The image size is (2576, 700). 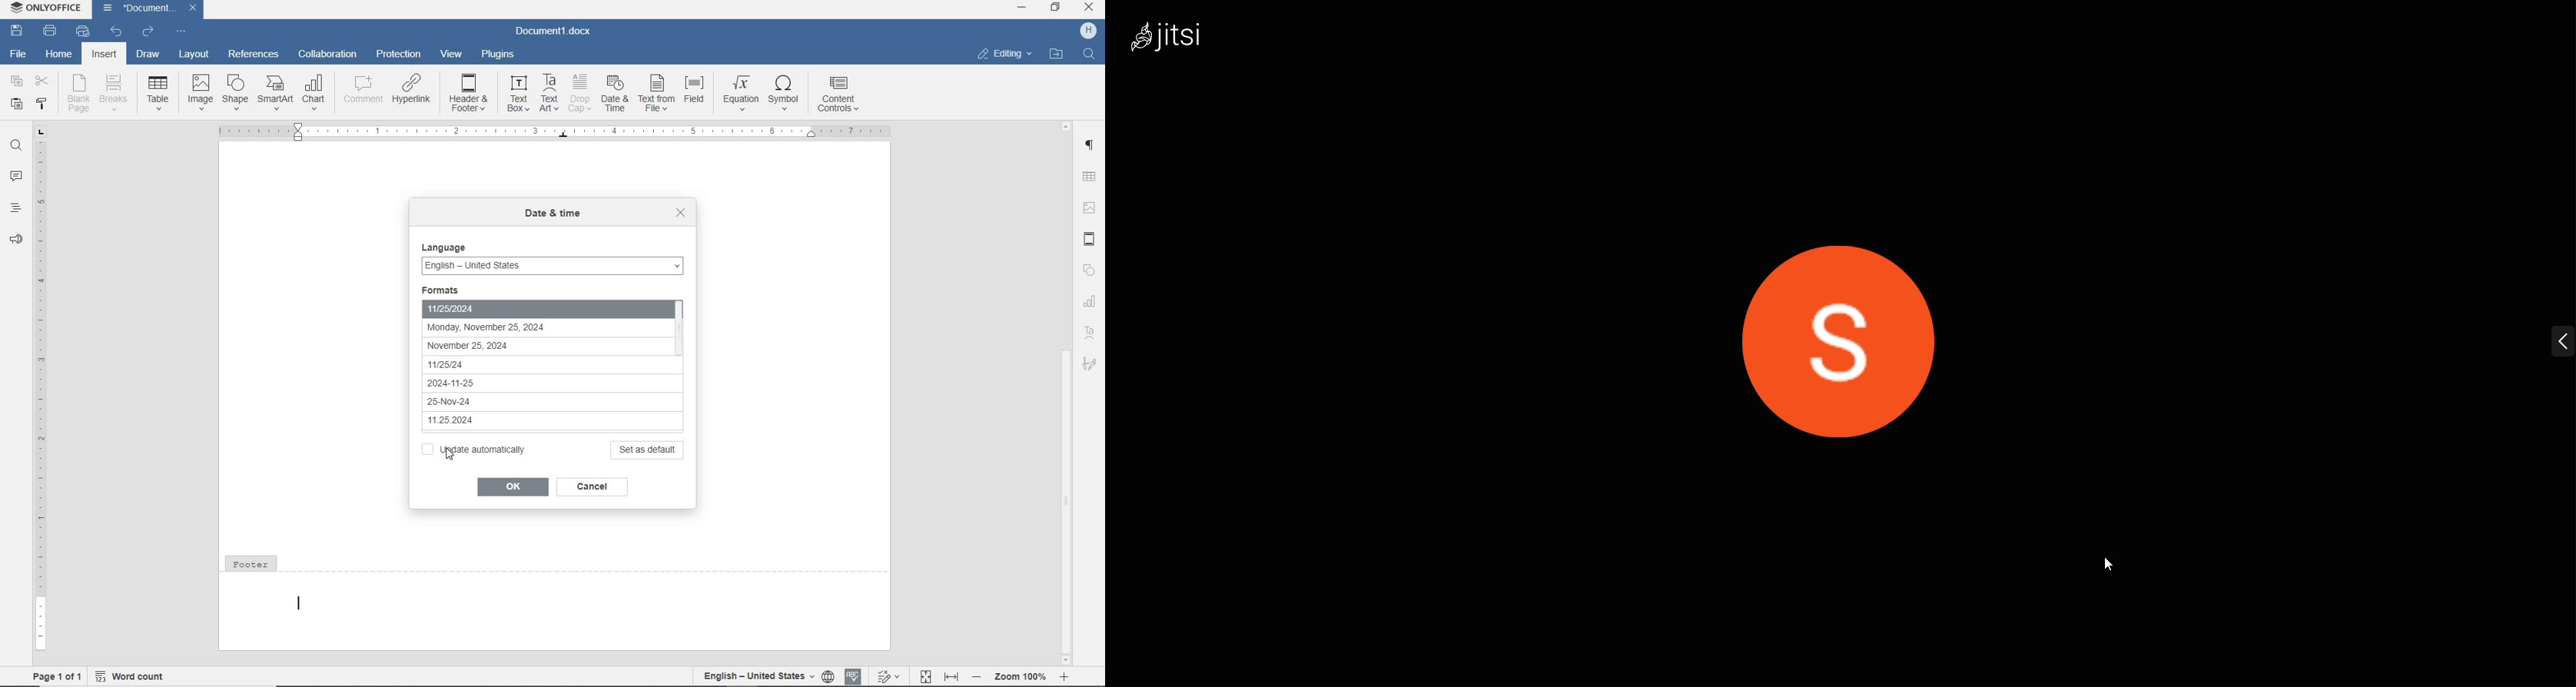 I want to click on Close, so click(x=192, y=8).